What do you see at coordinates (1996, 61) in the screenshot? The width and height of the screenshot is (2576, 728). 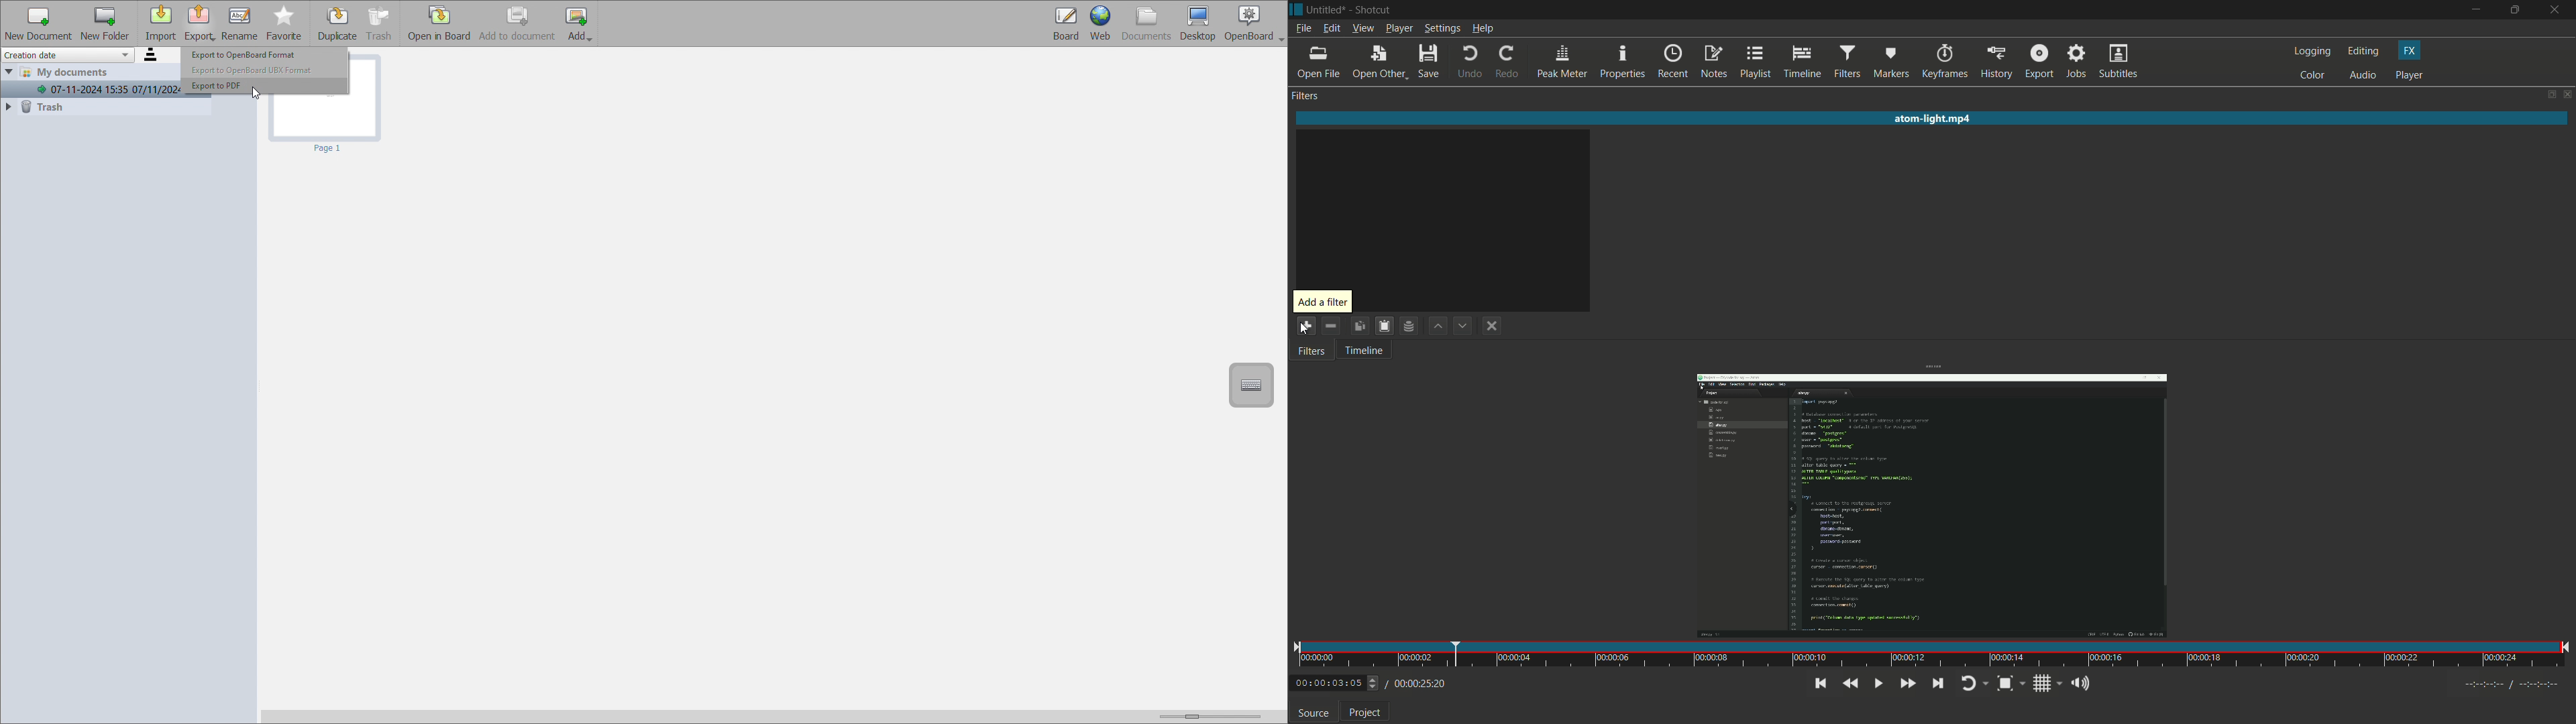 I see `history` at bounding box center [1996, 61].